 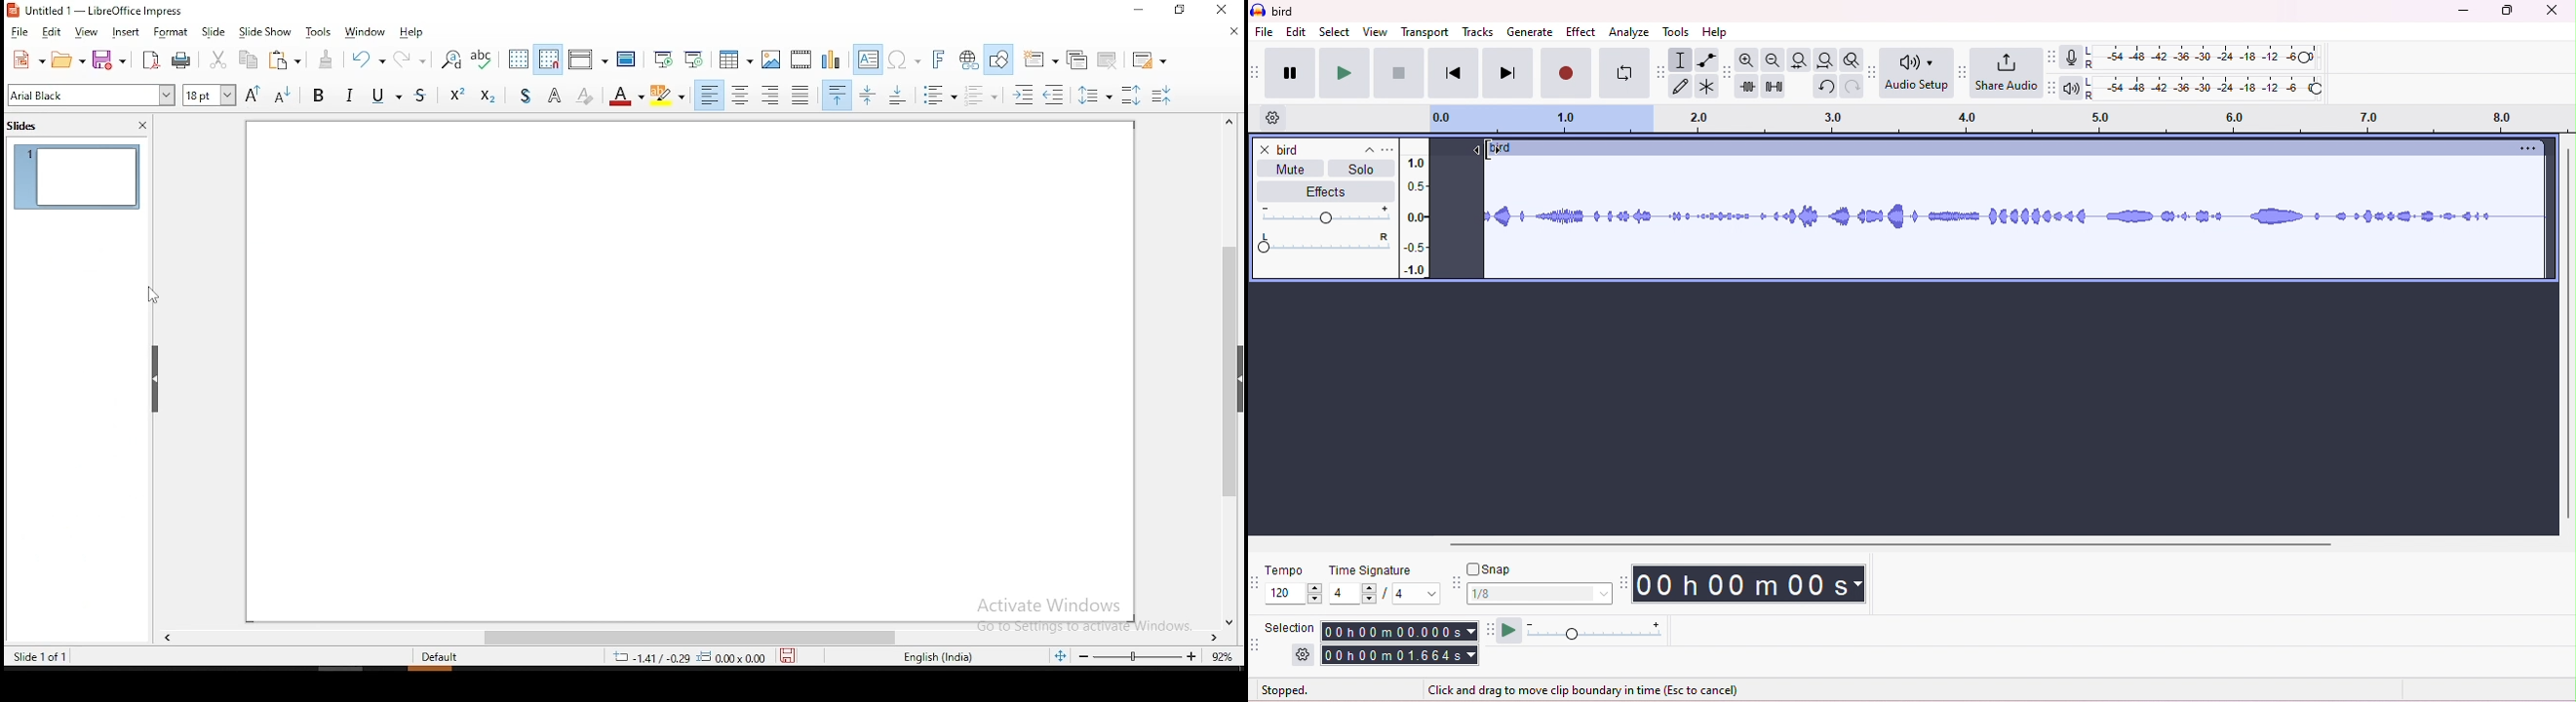 I want to click on track title, so click(x=1501, y=149).